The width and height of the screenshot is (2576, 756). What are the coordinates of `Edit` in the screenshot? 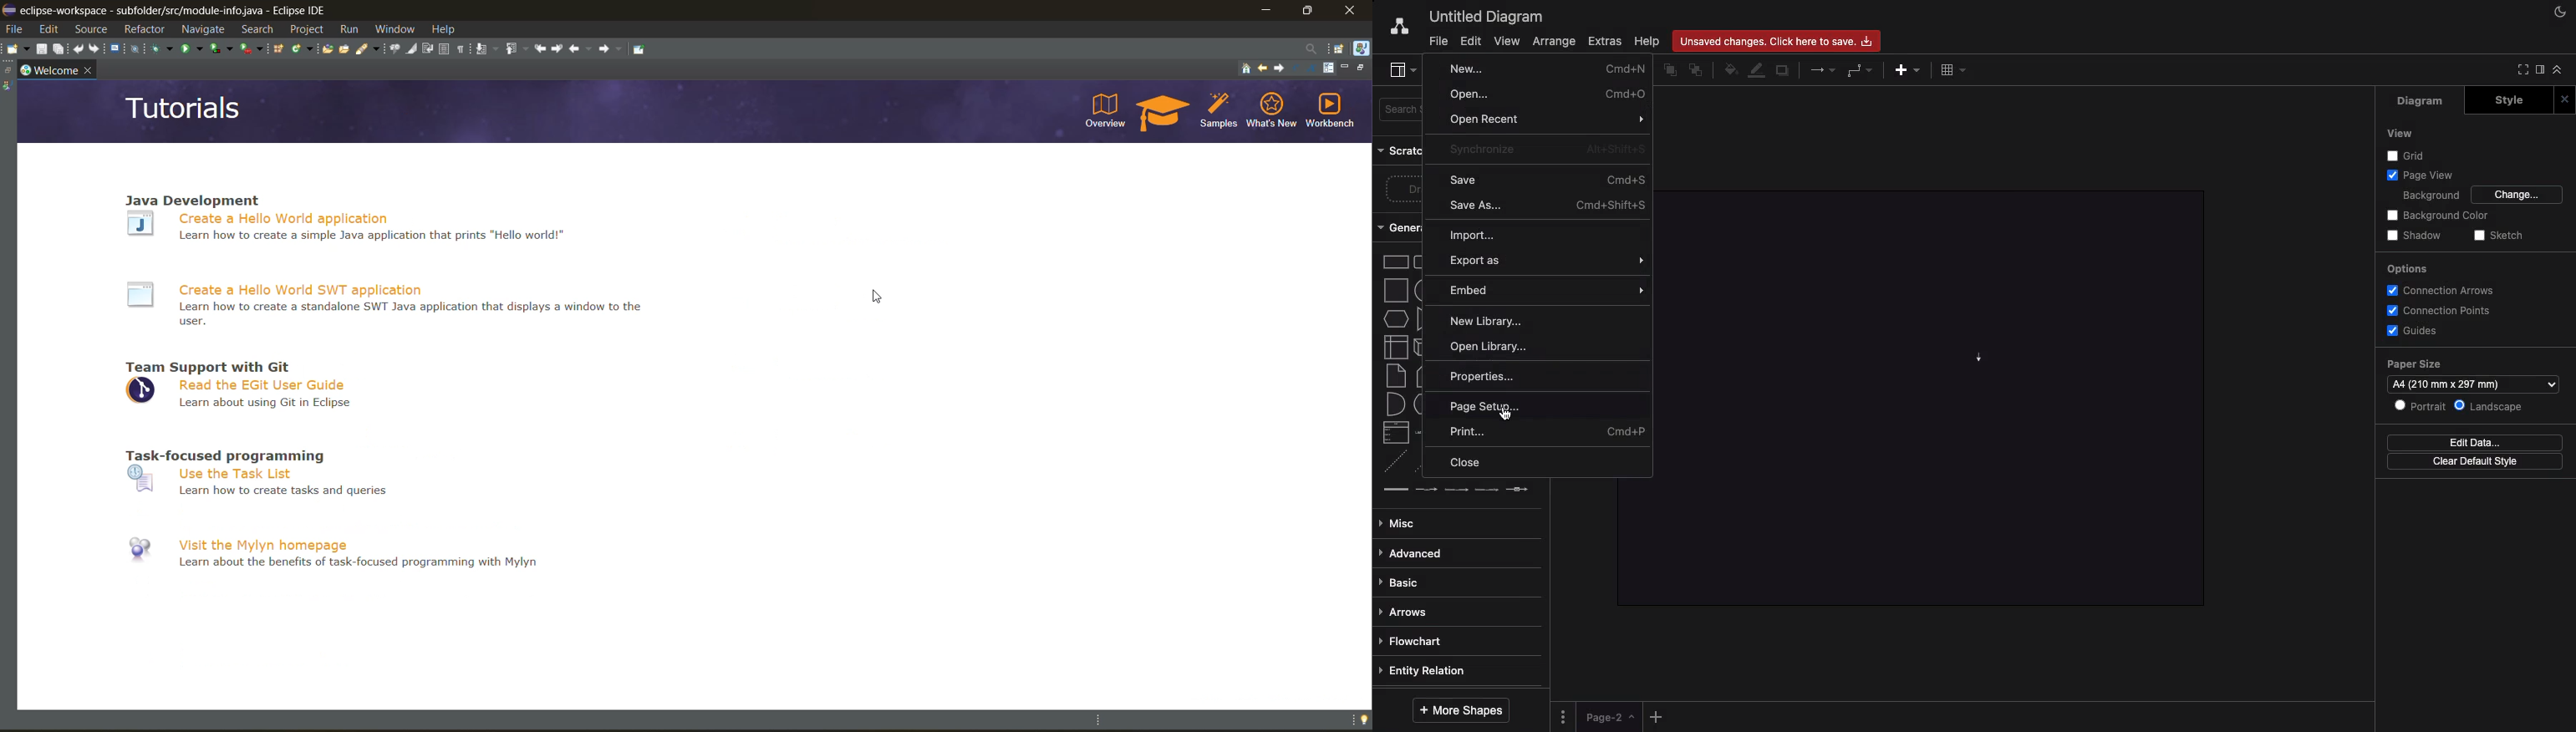 It's located at (1471, 40).